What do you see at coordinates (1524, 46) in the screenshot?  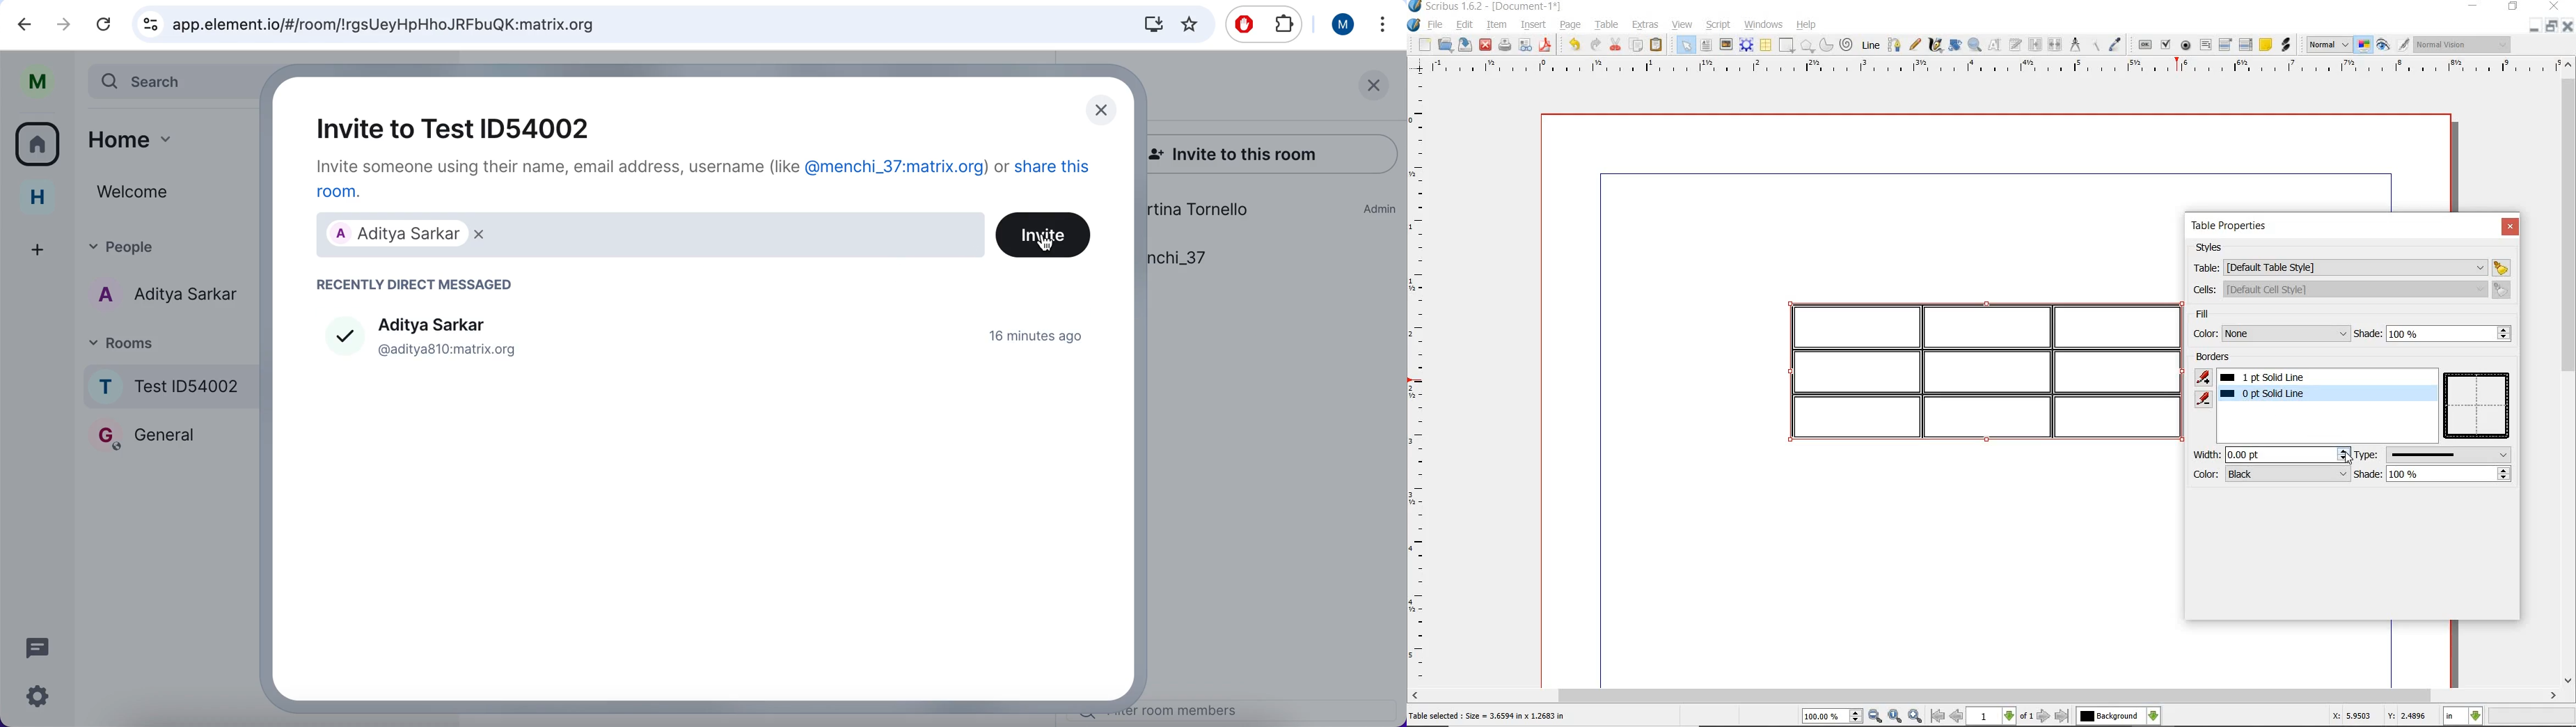 I see `preflight verifier` at bounding box center [1524, 46].